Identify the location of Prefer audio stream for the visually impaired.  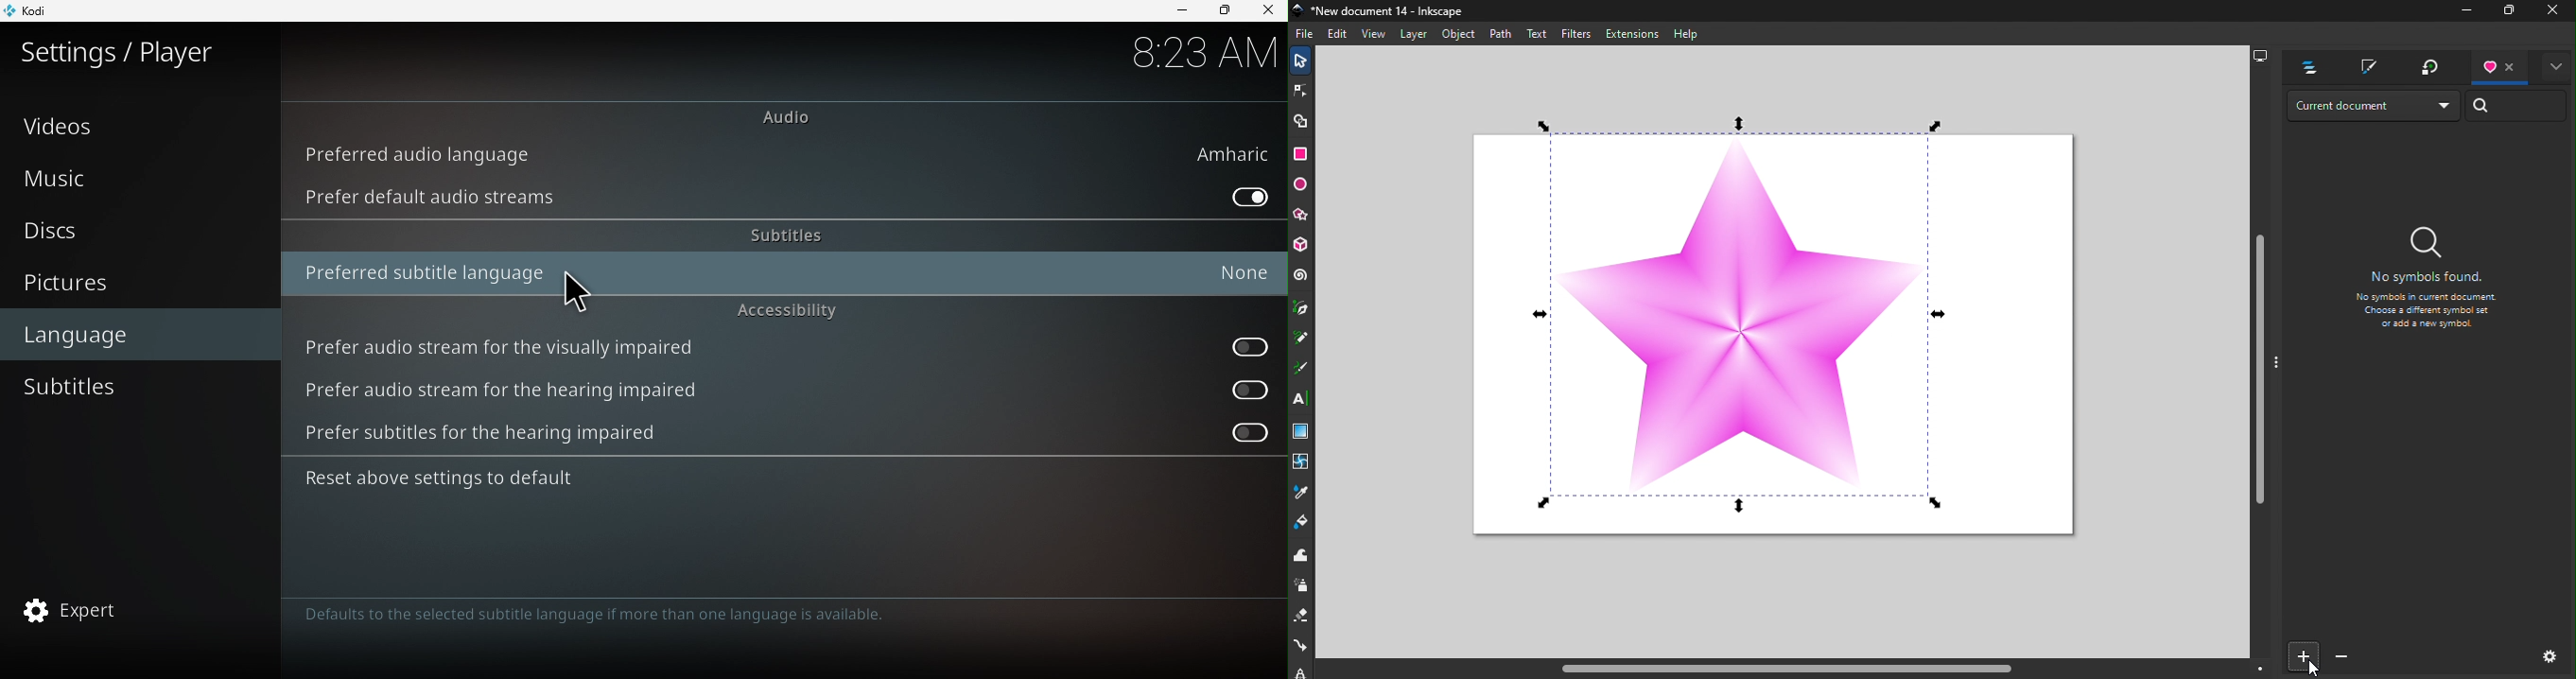
(504, 345).